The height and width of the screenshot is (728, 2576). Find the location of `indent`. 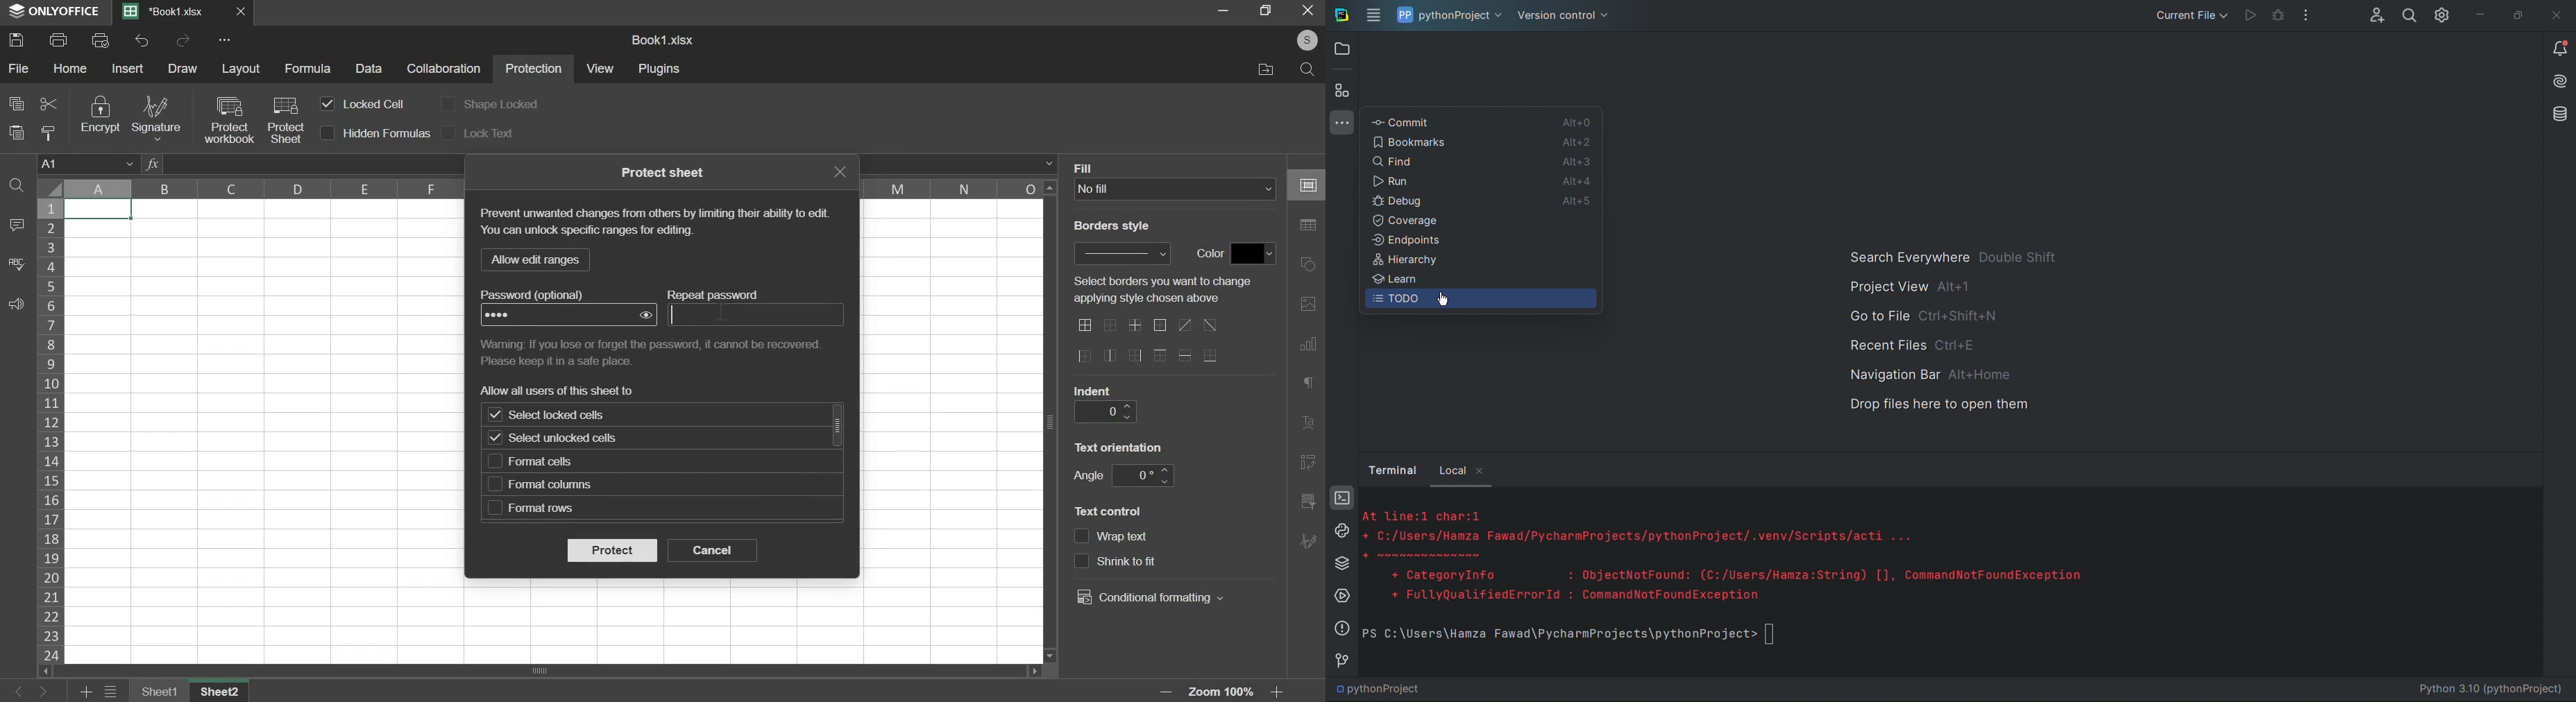

indent is located at coordinates (1092, 390).